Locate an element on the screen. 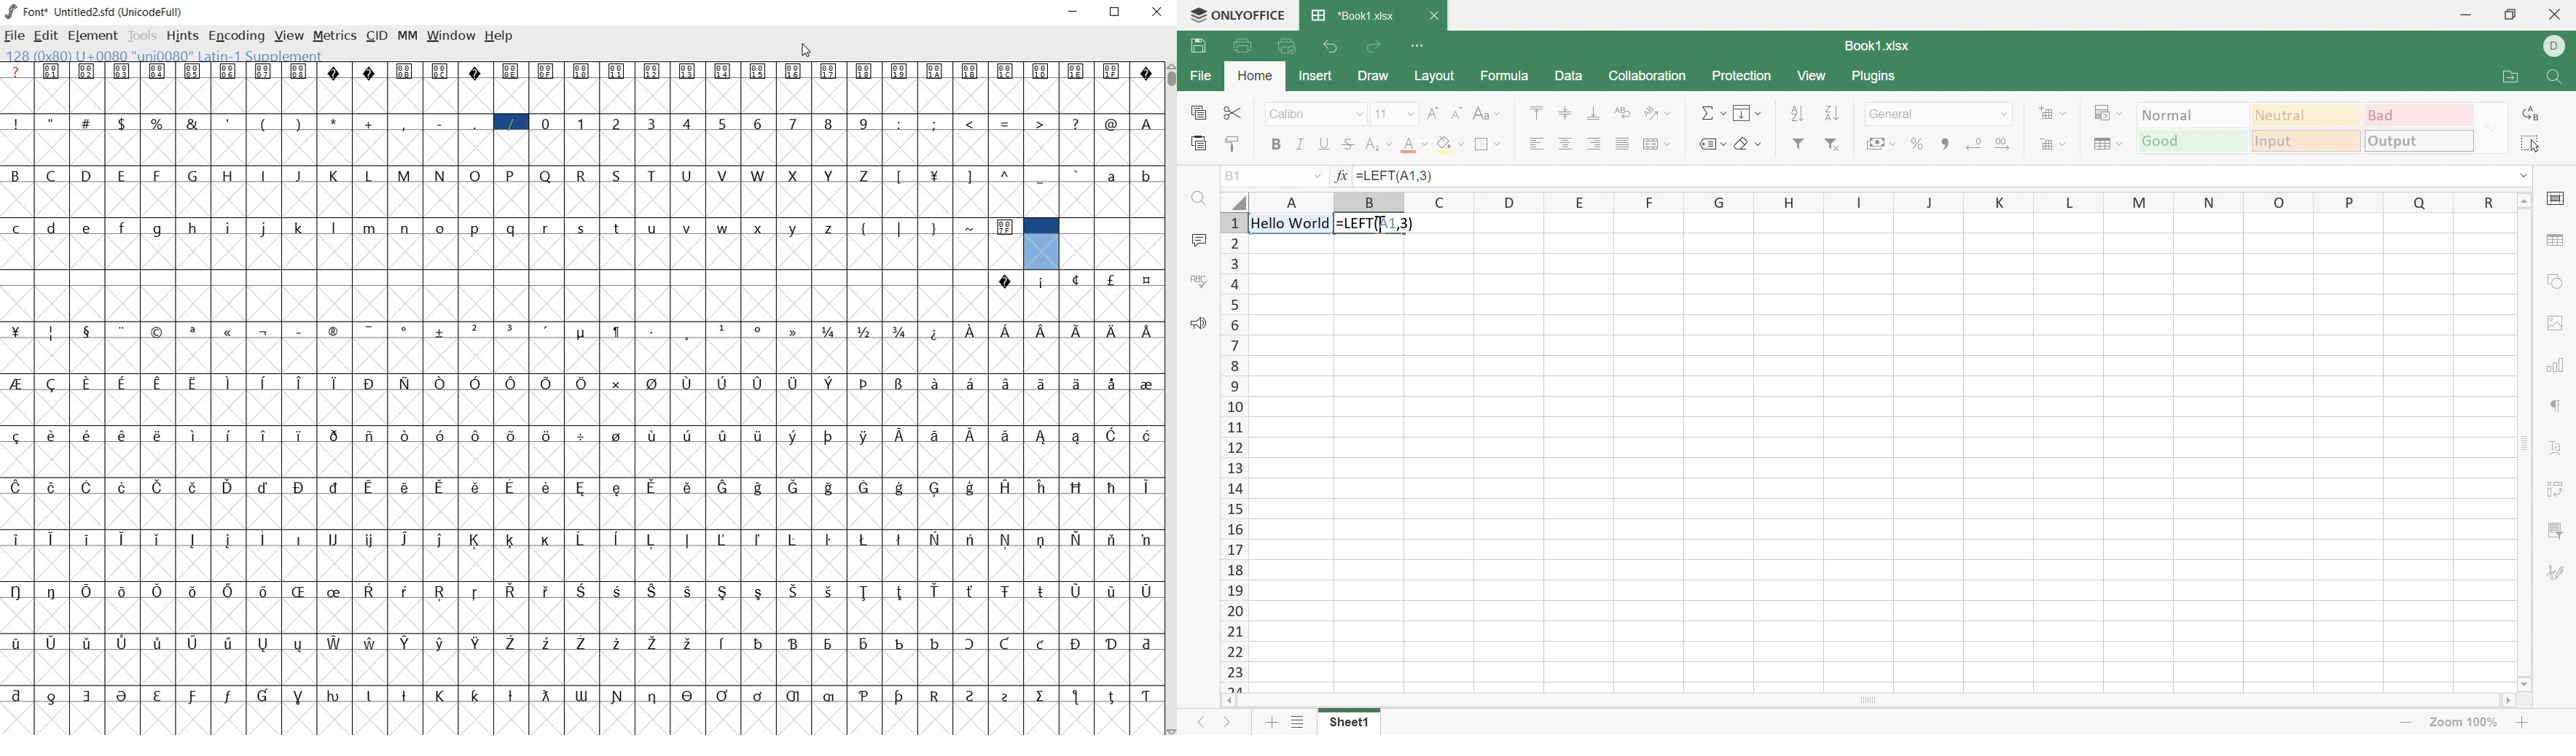 The image size is (2576, 756). [ is located at coordinates (901, 175).